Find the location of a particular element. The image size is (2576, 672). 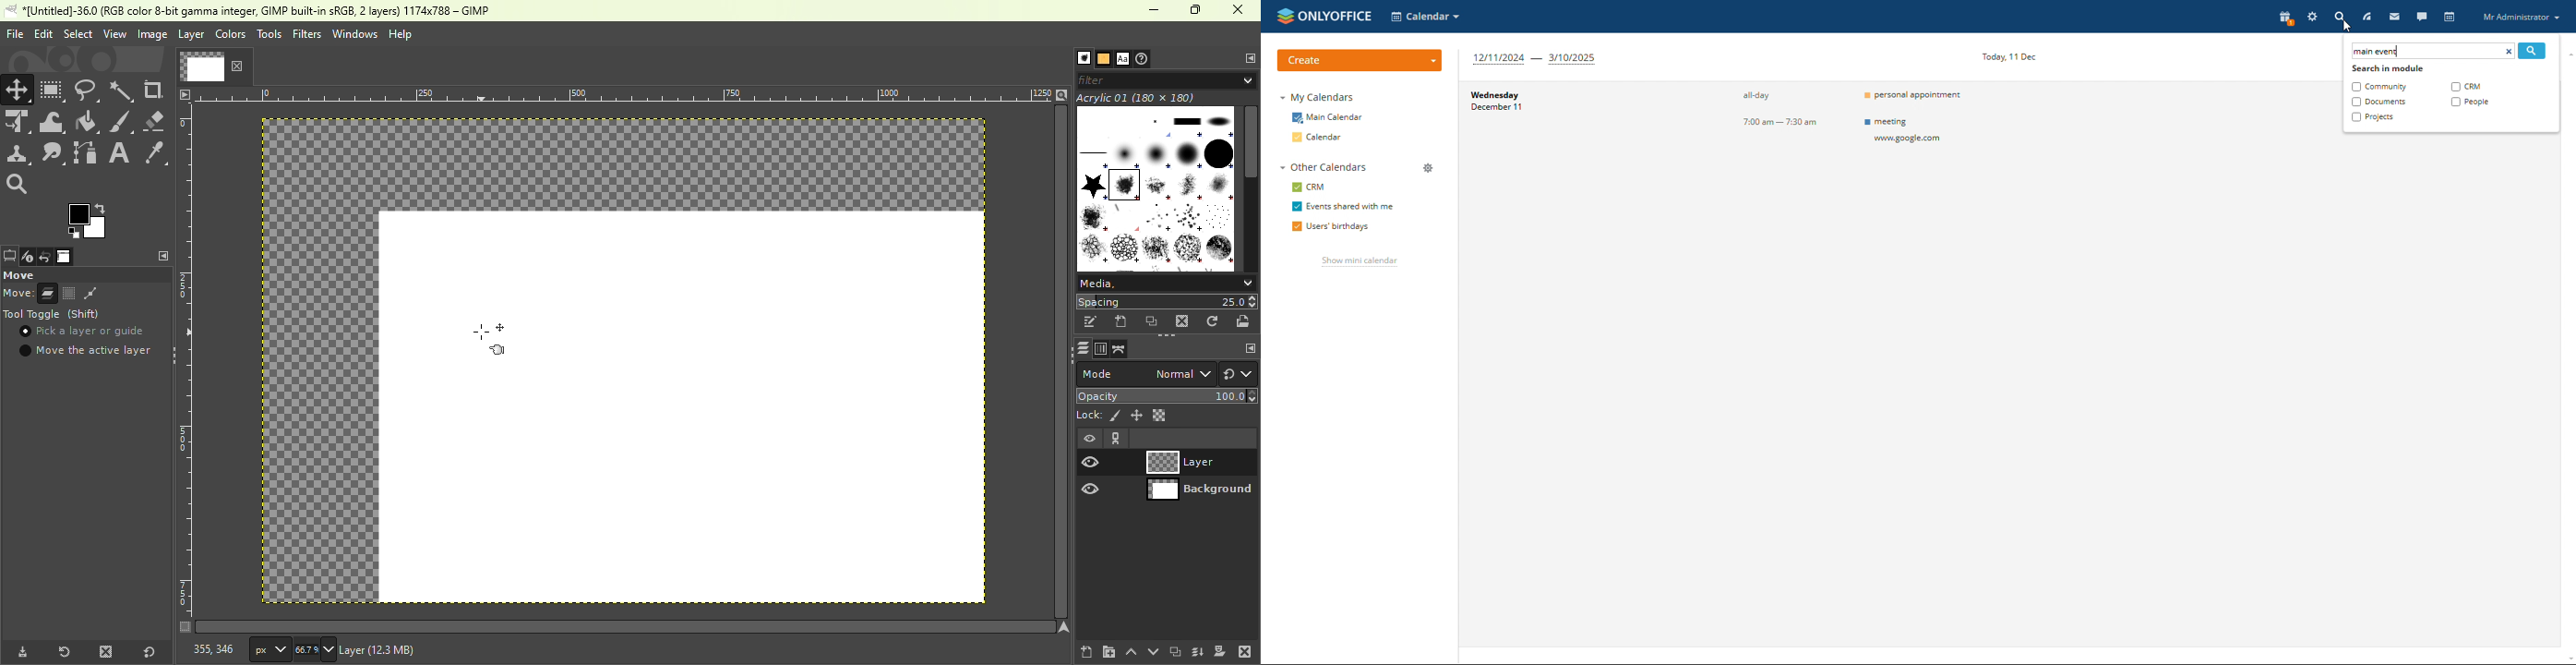

calendar is located at coordinates (1320, 137).